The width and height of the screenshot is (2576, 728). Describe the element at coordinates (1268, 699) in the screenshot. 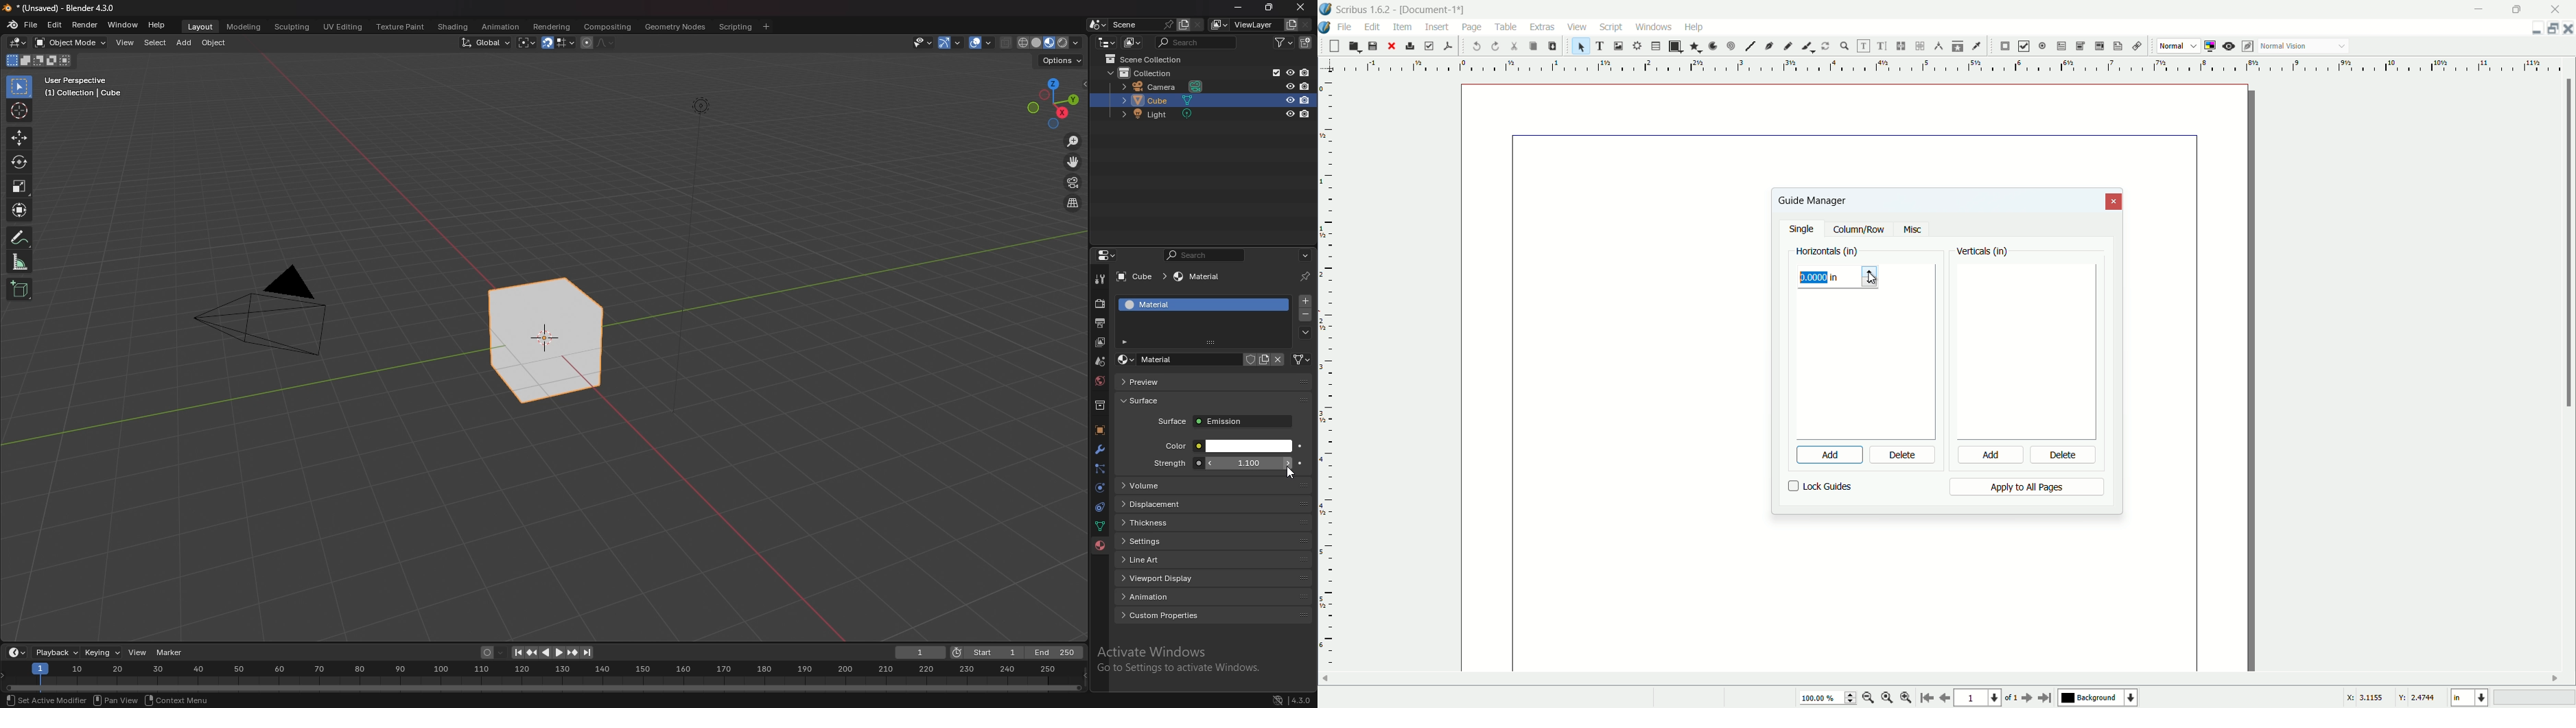

I see `` at that location.